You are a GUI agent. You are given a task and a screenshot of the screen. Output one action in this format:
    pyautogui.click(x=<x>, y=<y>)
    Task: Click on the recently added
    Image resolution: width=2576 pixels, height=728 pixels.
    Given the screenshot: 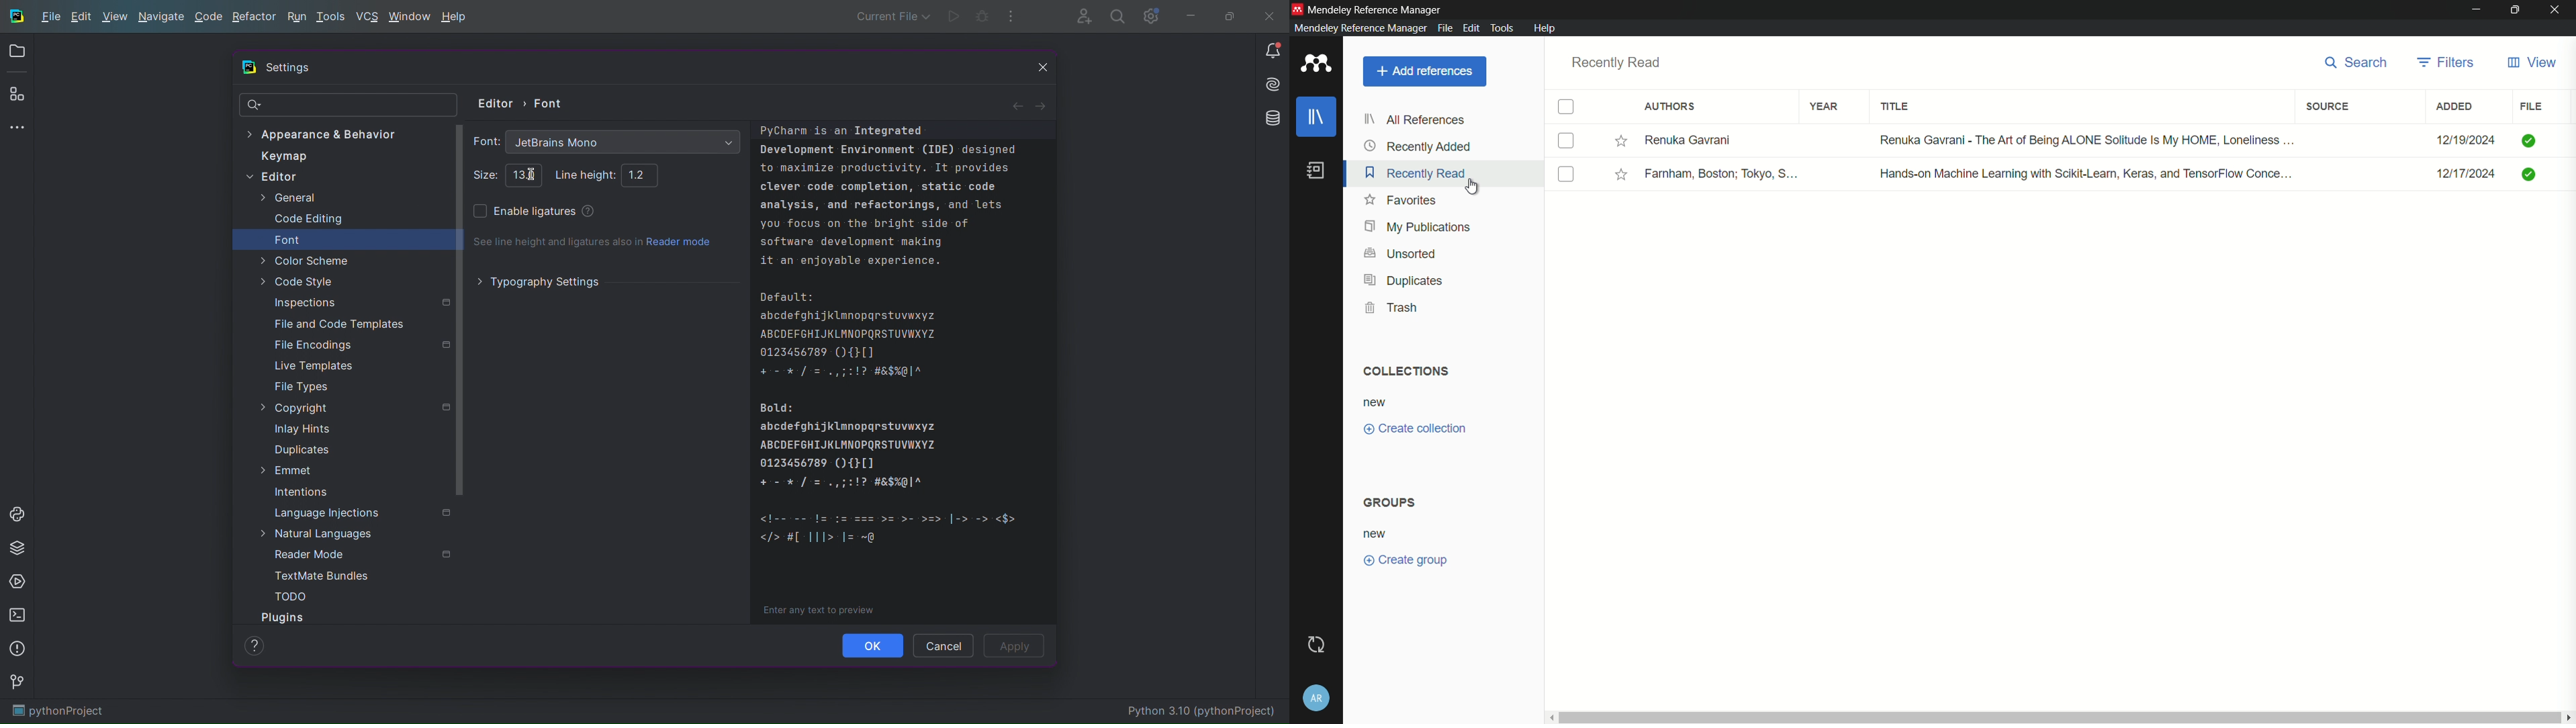 What is the action you would take?
    pyautogui.click(x=1417, y=146)
    